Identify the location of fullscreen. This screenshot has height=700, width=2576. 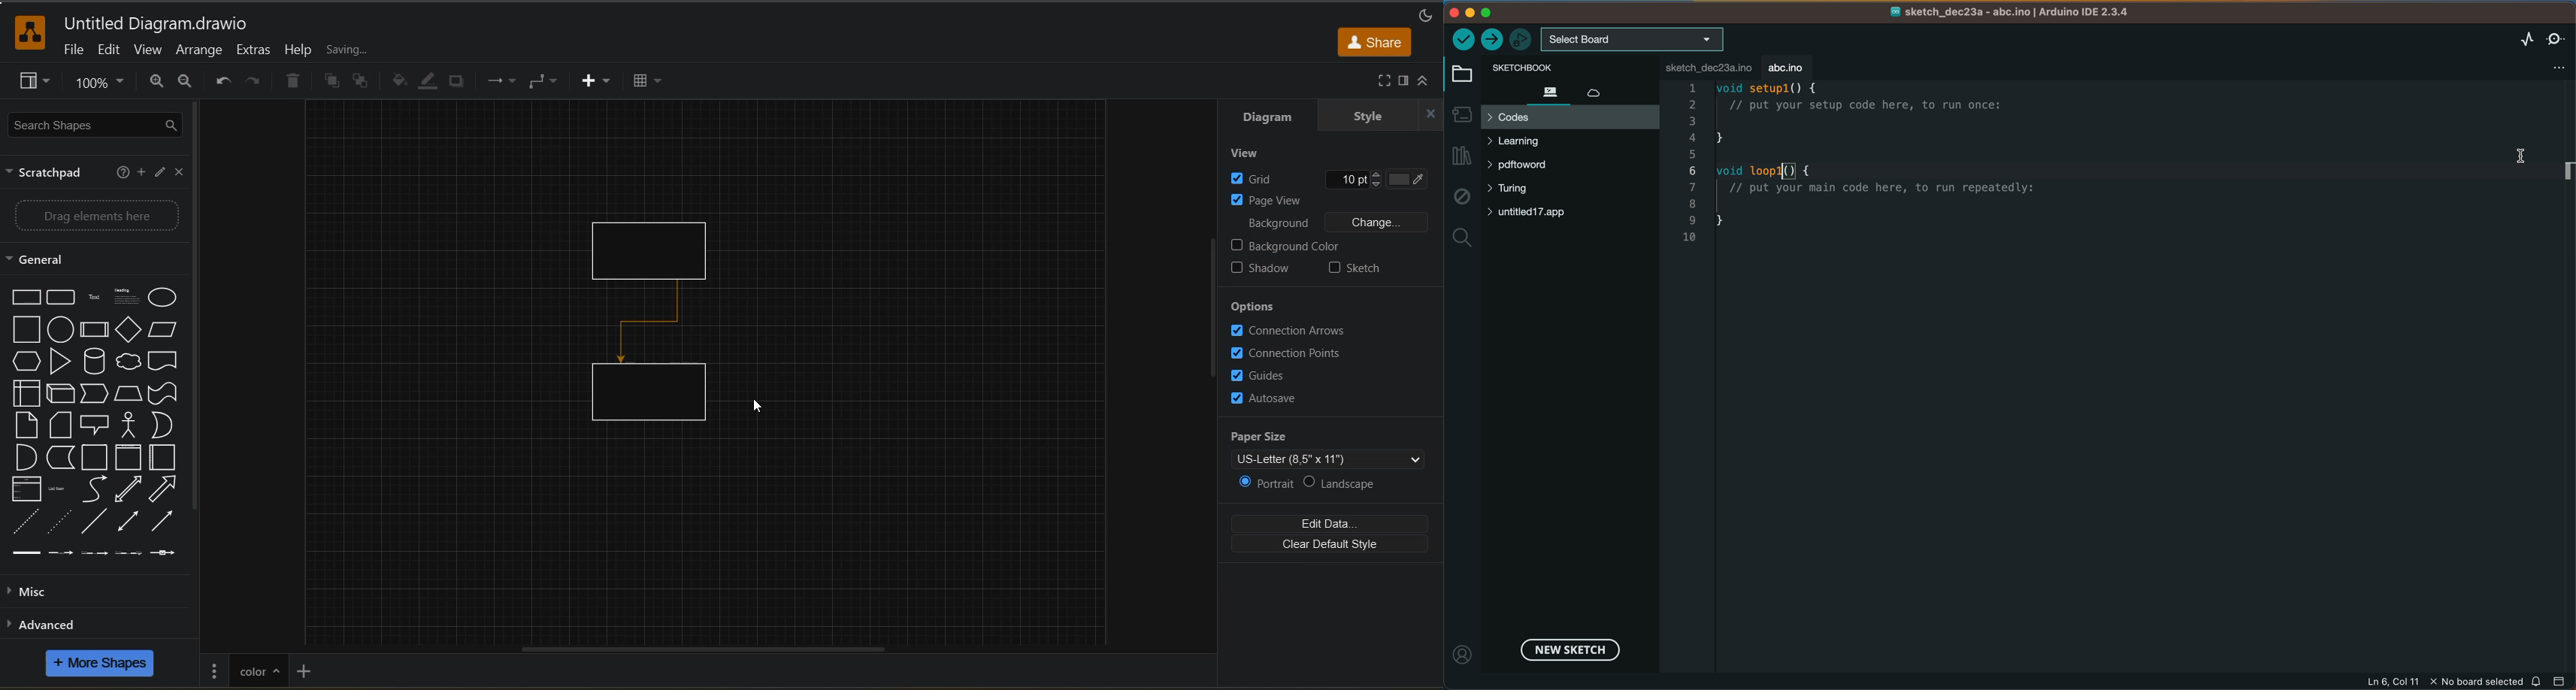
(1385, 80).